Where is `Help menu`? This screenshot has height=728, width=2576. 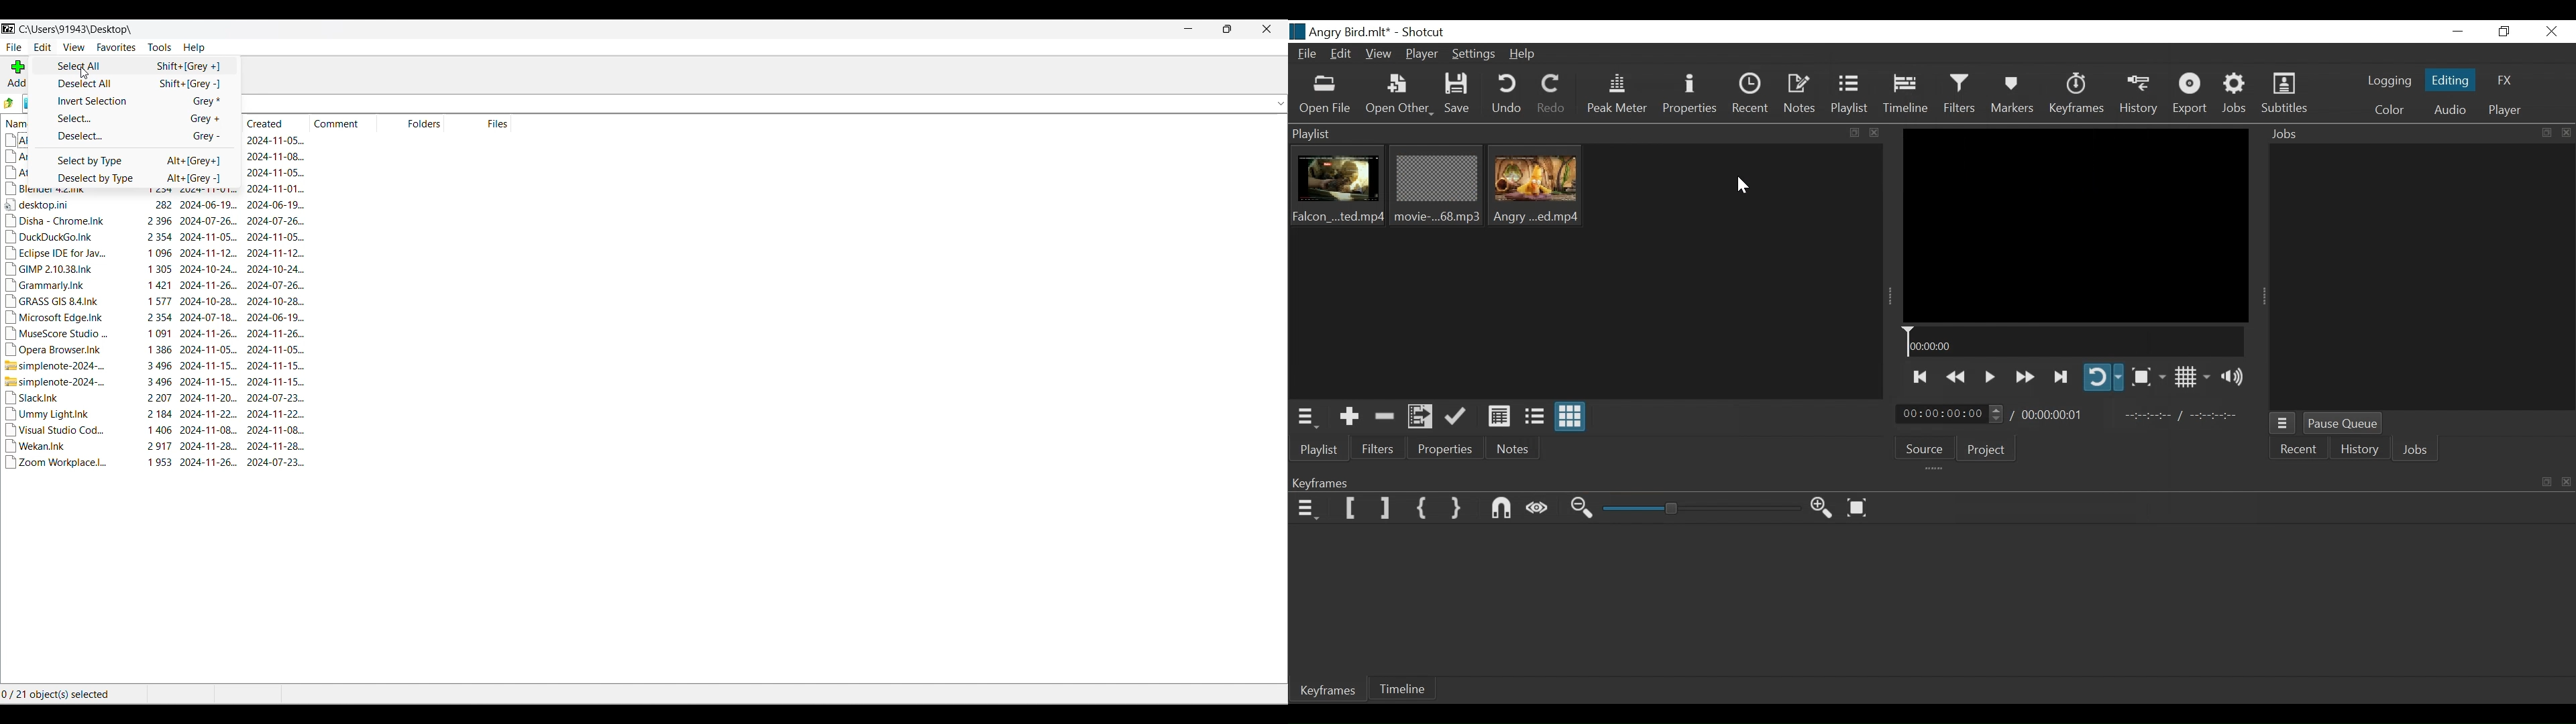
Help menu is located at coordinates (194, 48).